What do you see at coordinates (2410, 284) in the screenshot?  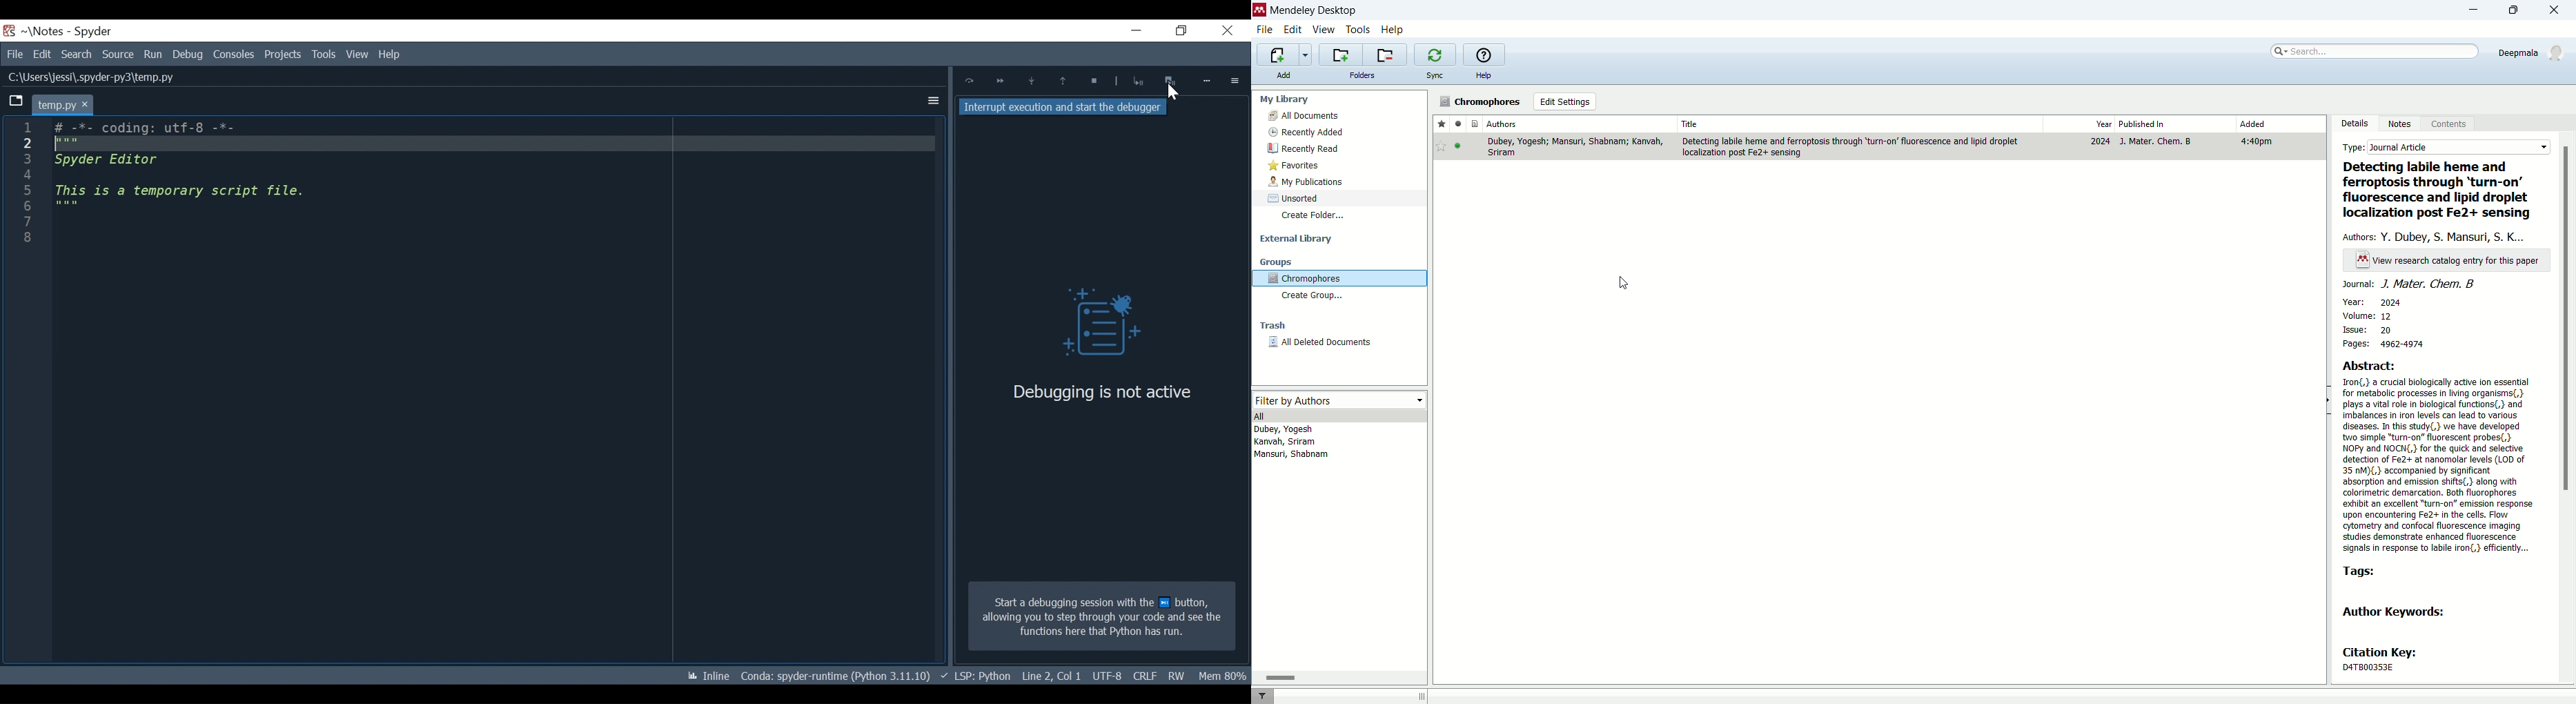 I see `journal: J. mater. Chem. B` at bounding box center [2410, 284].